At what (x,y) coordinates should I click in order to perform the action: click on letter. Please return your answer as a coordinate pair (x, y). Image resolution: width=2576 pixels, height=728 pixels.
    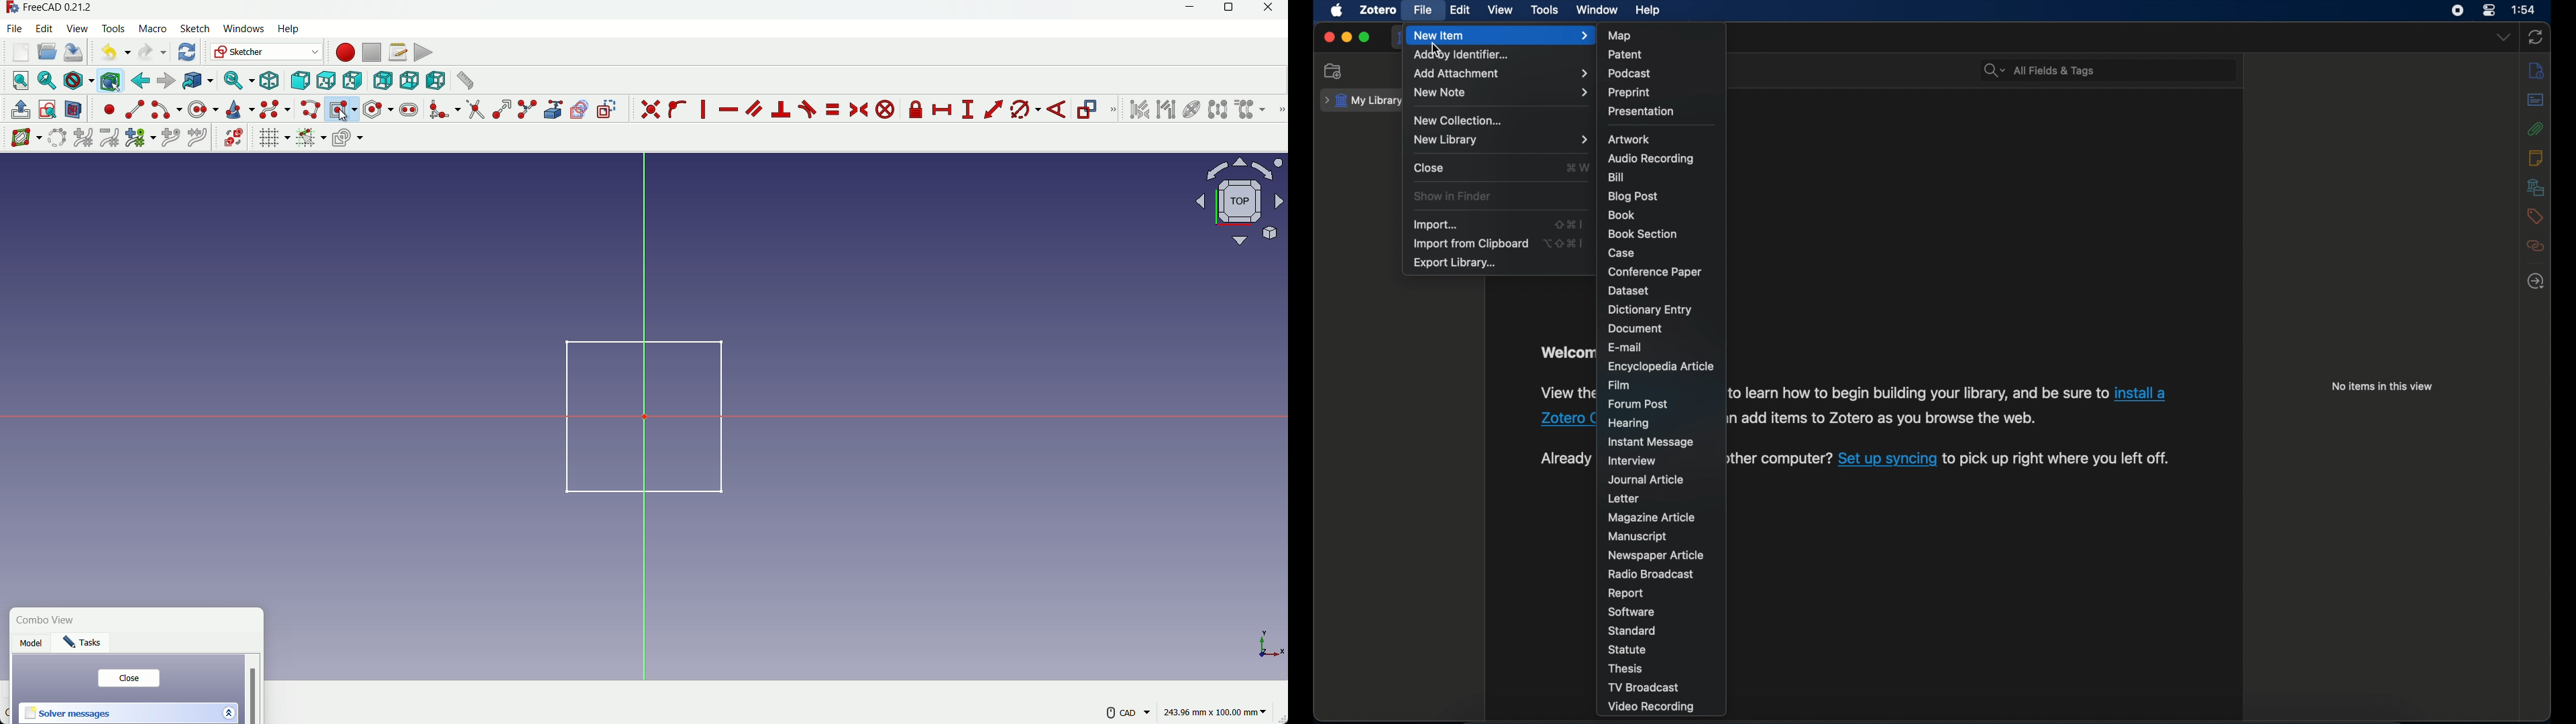
    Looking at the image, I should click on (1623, 498).